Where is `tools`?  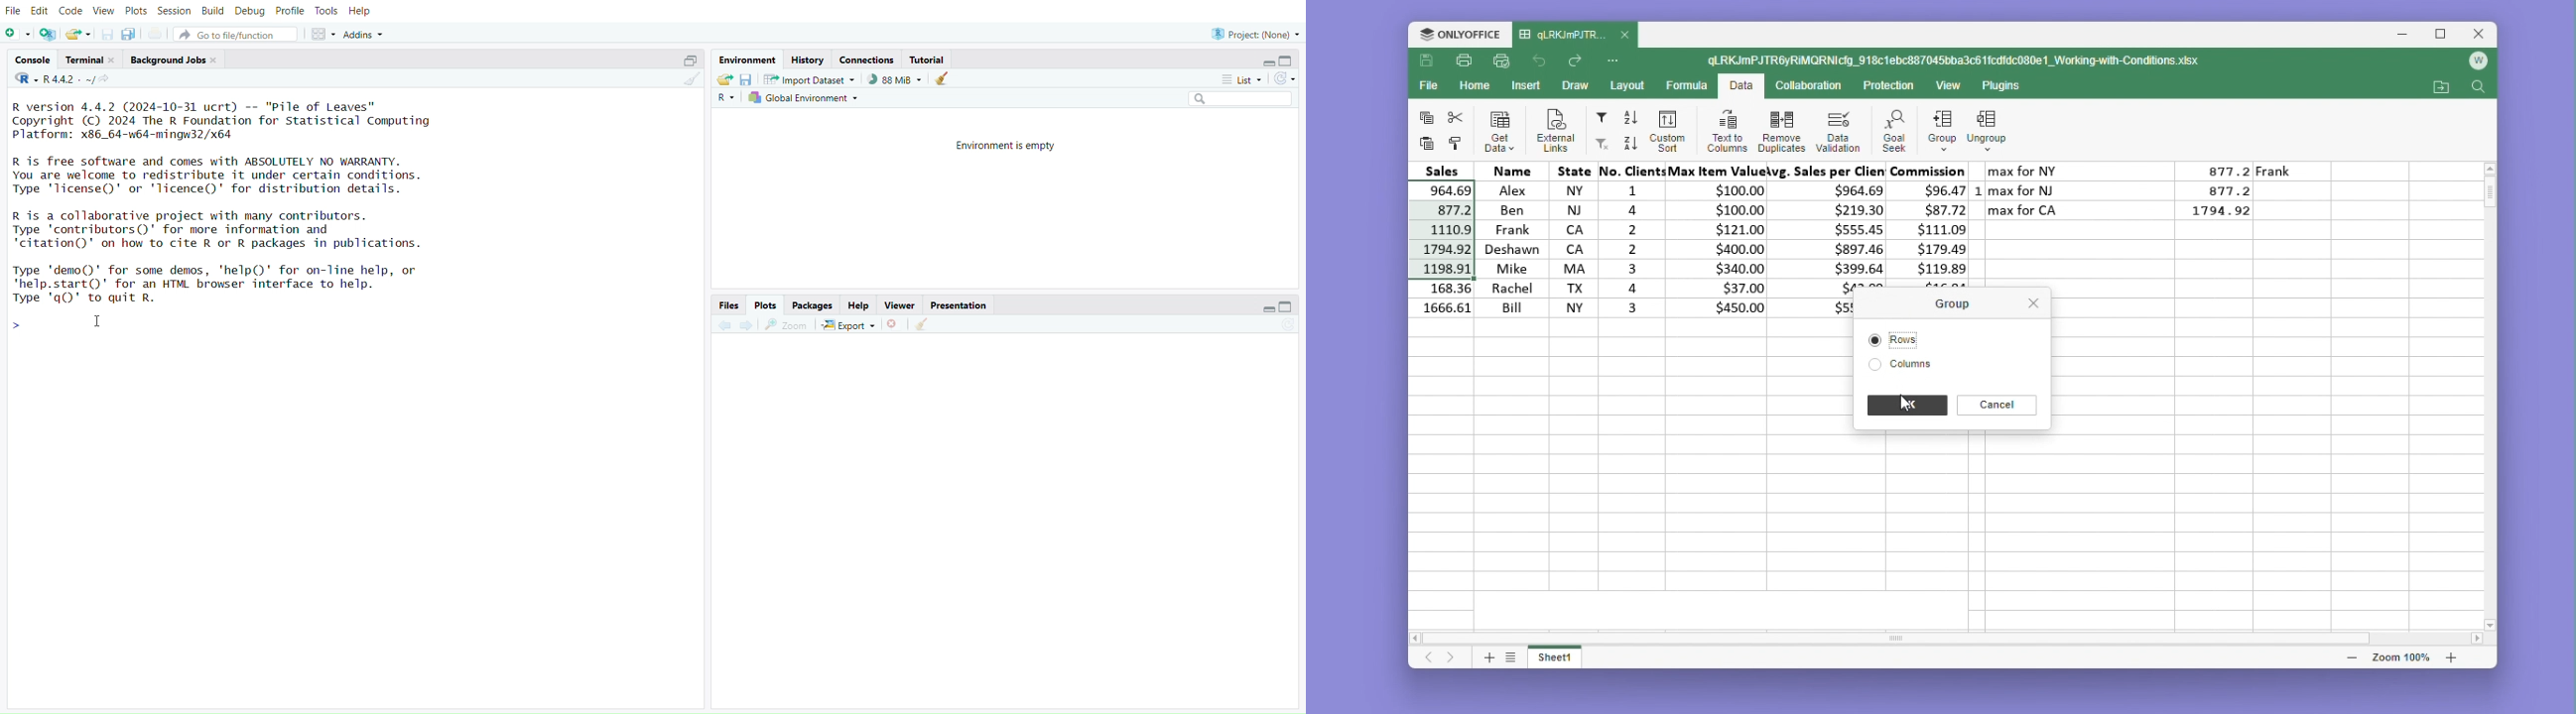
tools is located at coordinates (327, 11).